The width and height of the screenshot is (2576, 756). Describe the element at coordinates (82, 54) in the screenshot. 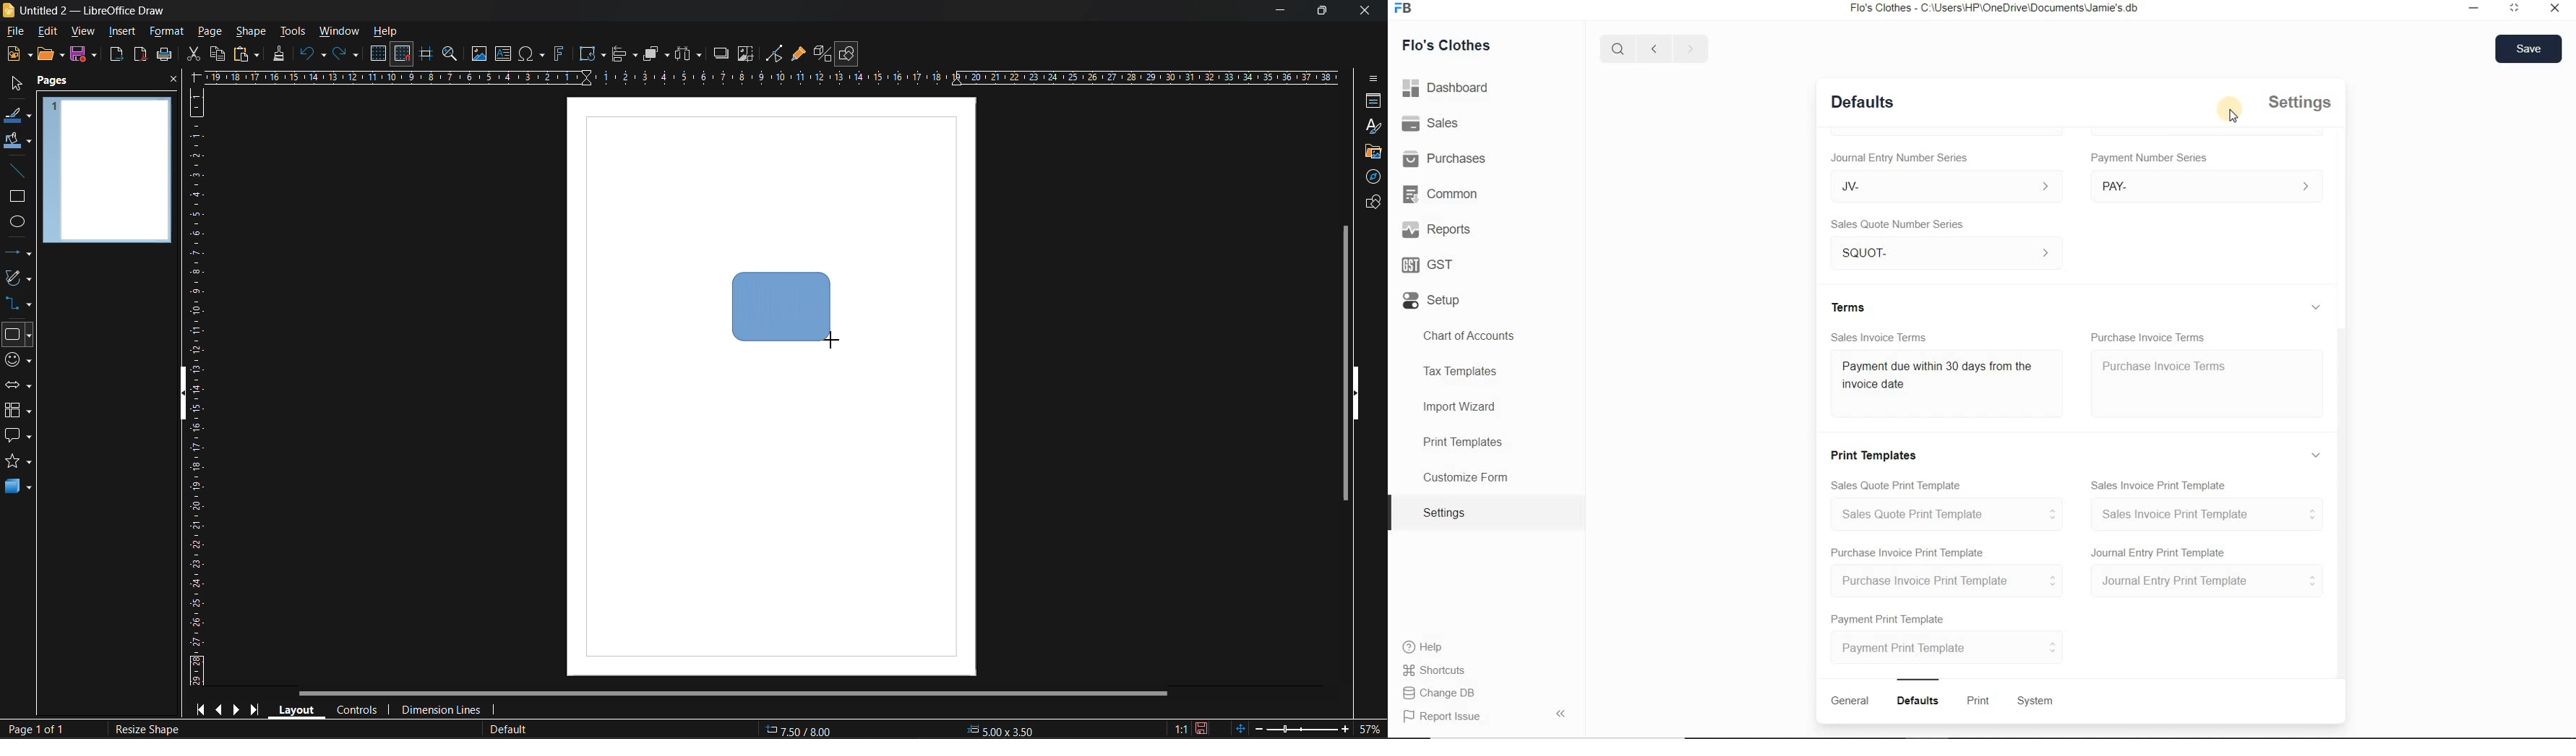

I see `save` at that location.